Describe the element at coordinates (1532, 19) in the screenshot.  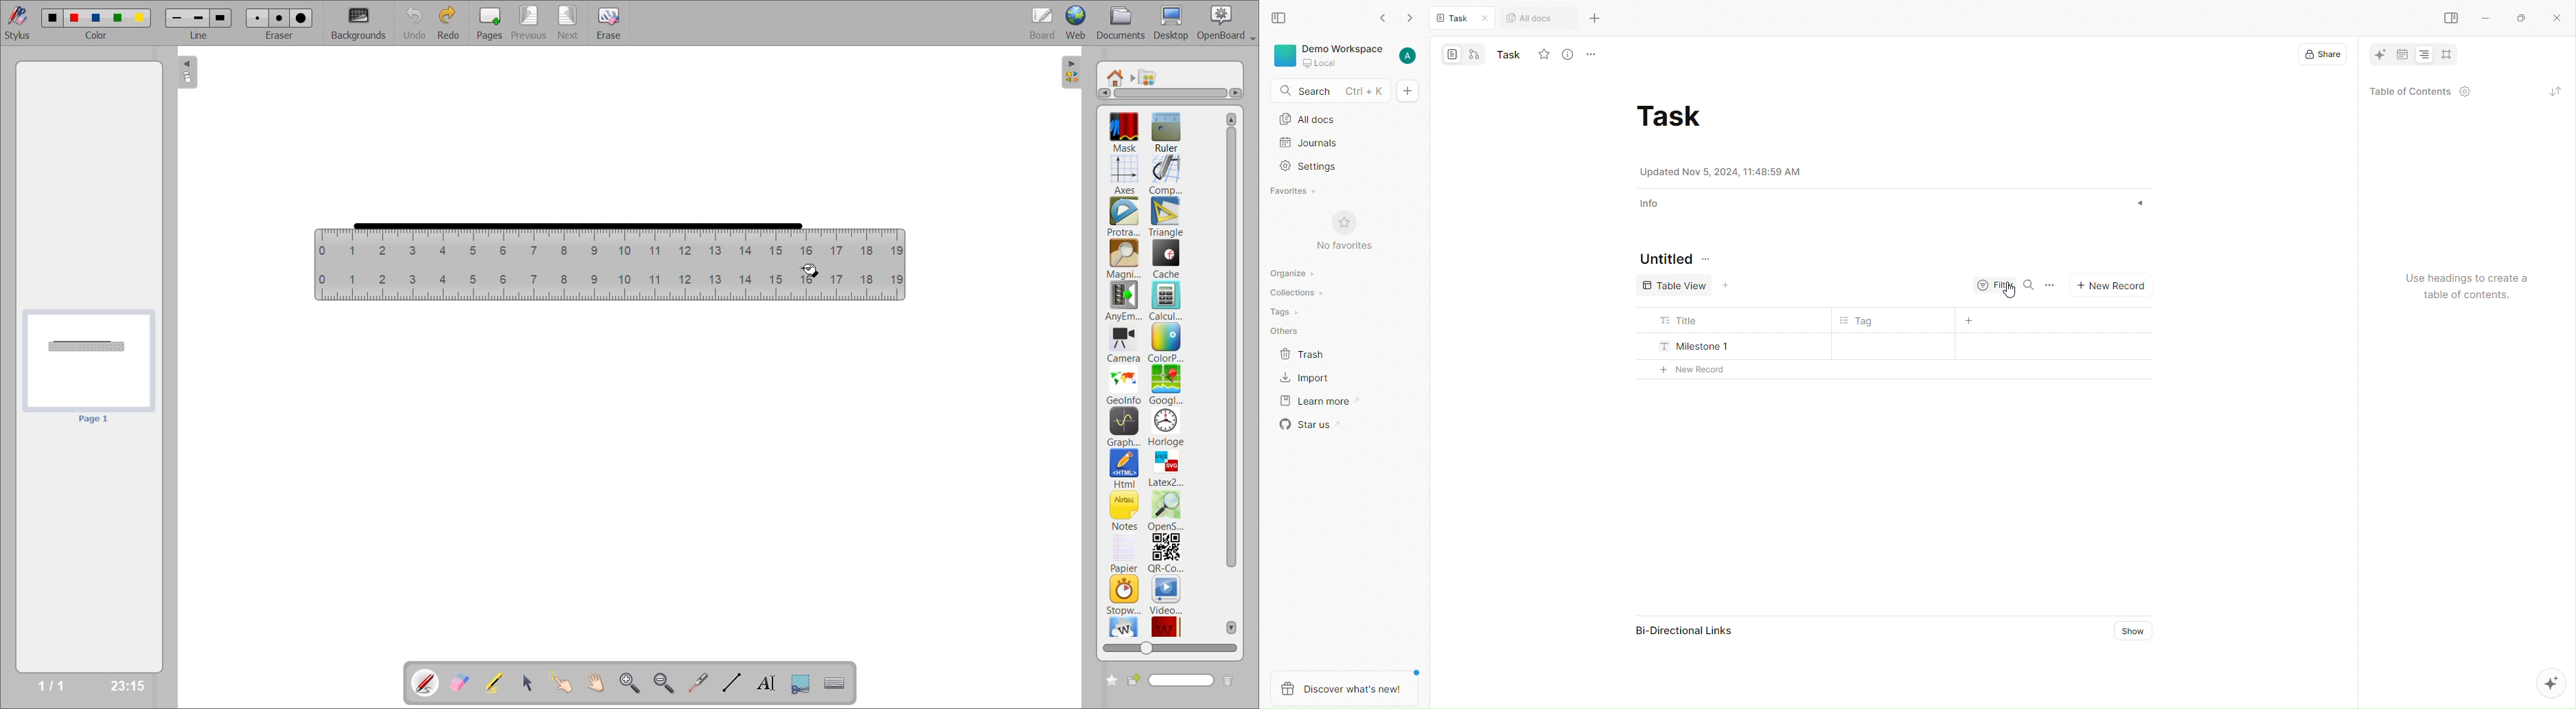
I see `All docs` at that location.